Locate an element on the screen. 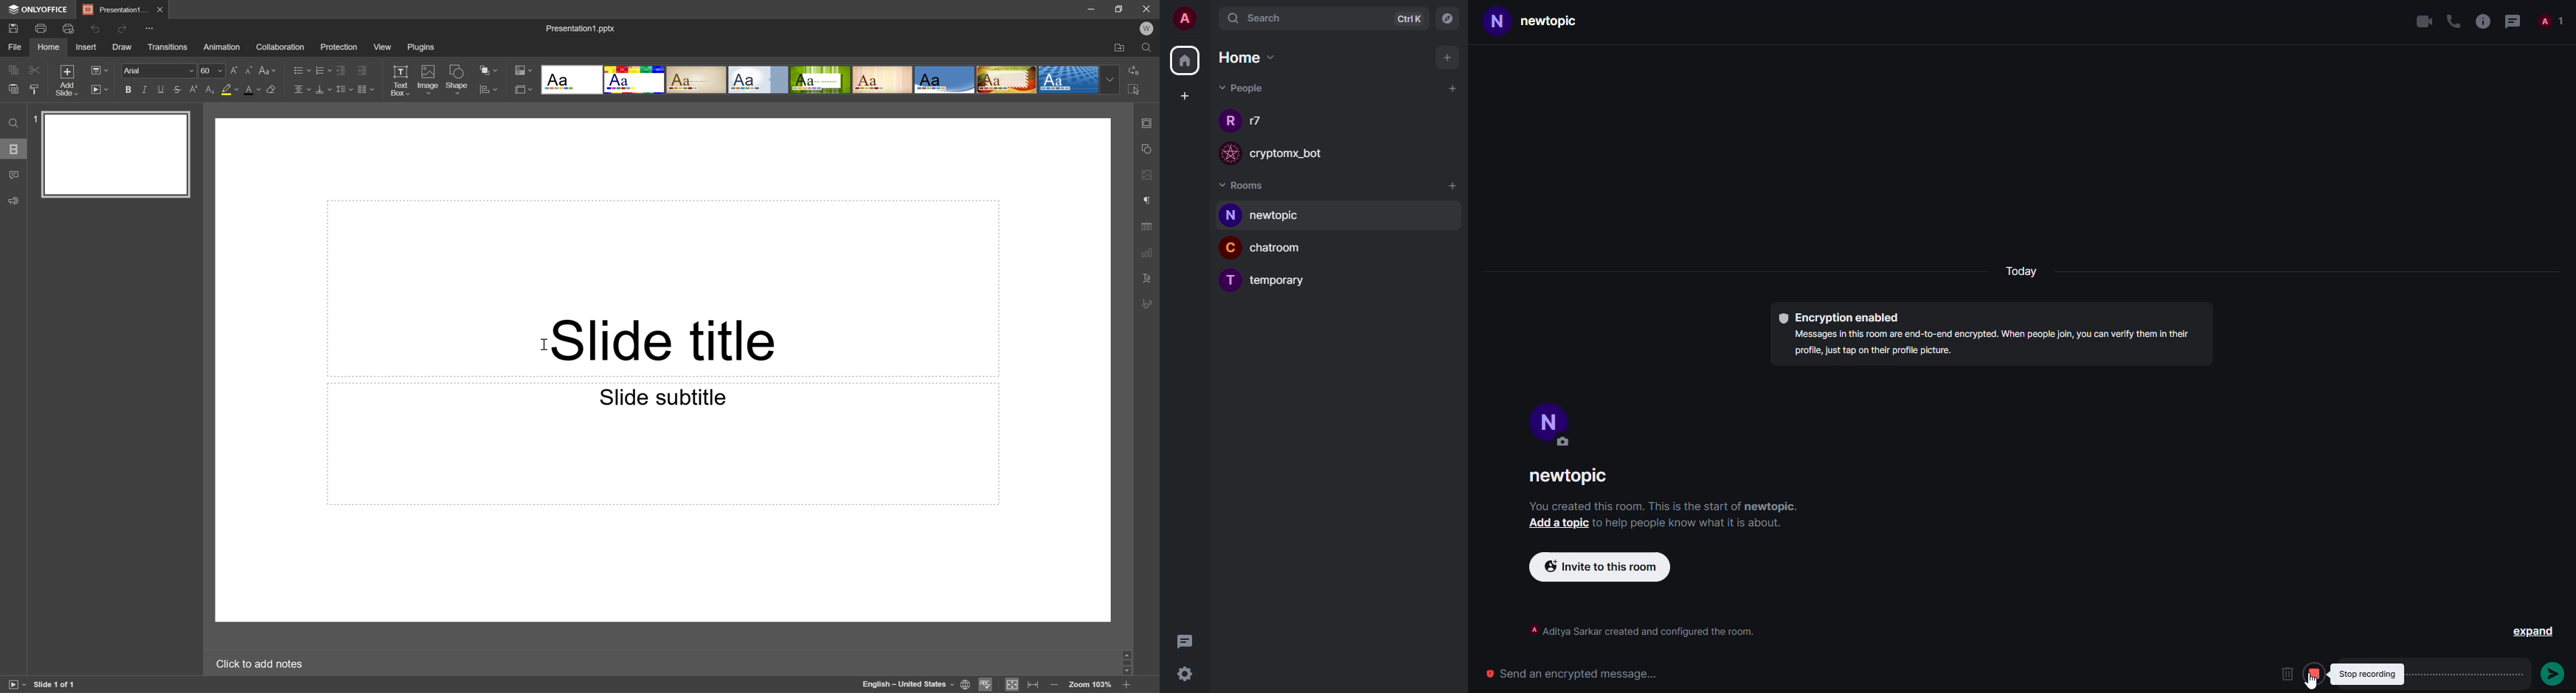 Image resolution: width=2576 pixels, height=700 pixels. Zoom out is located at coordinates (1054, 687).